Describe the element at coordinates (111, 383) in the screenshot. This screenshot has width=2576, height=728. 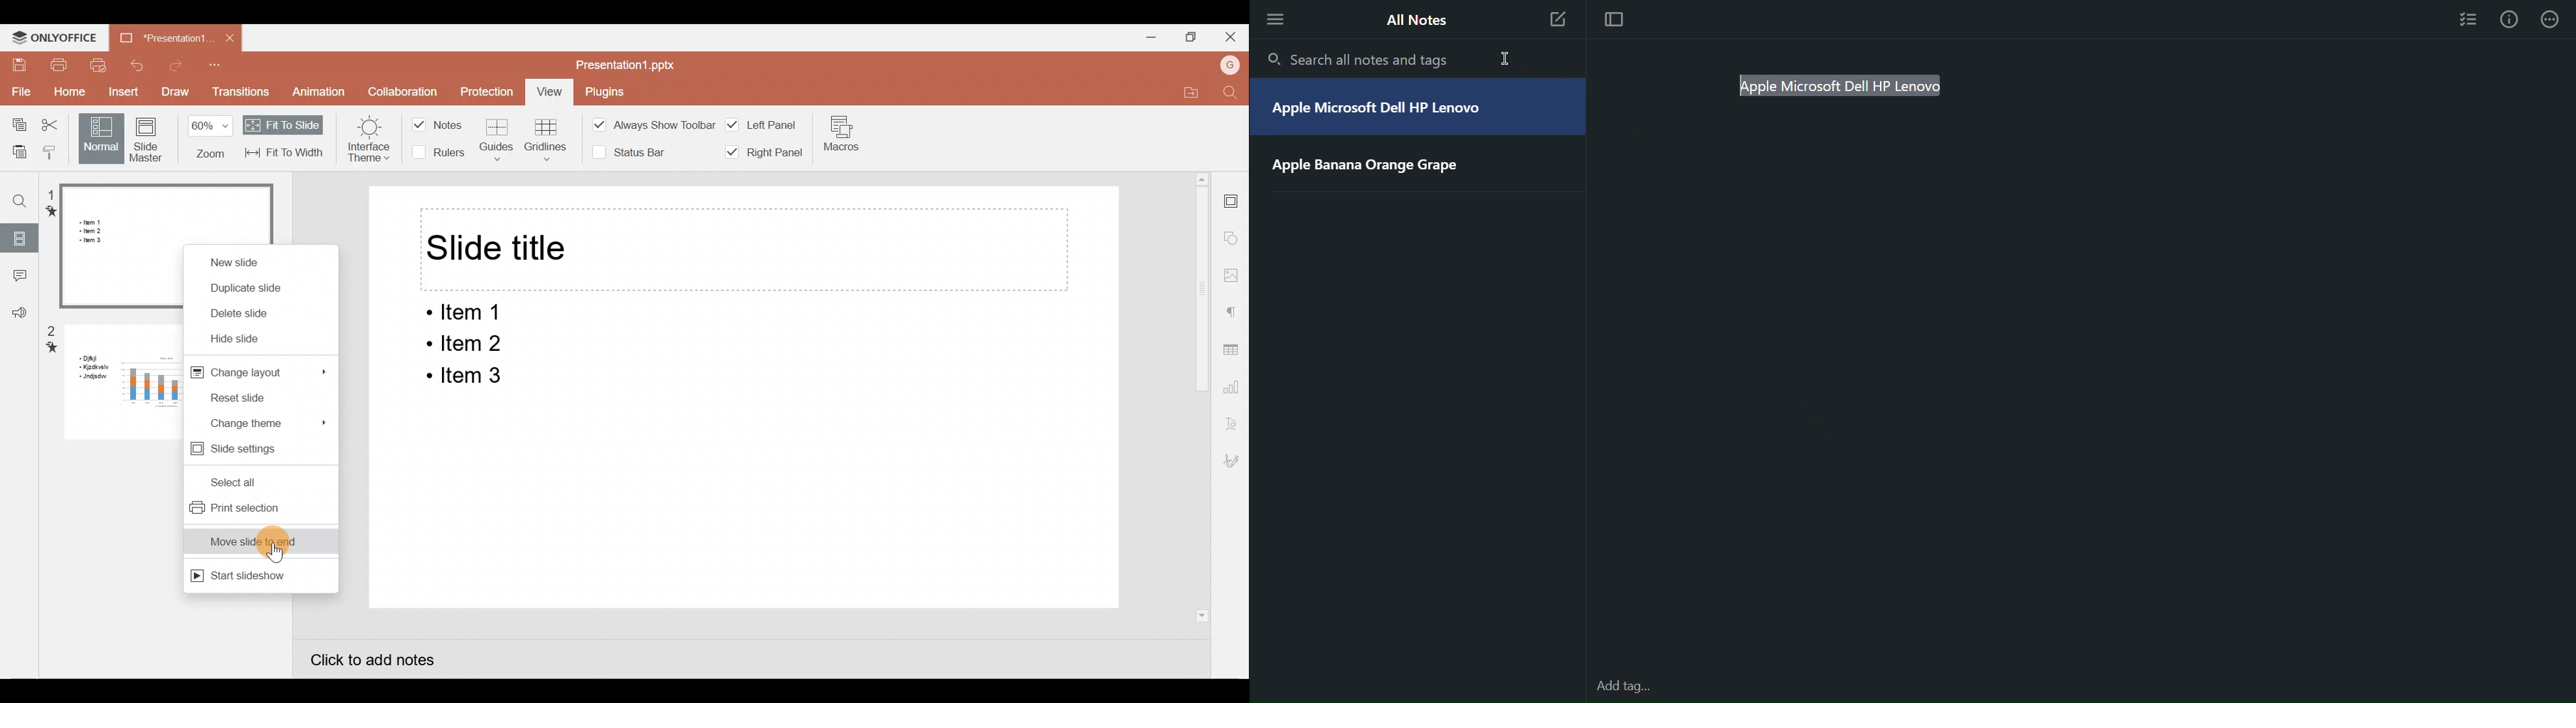
I see `Slide 2` at that location.